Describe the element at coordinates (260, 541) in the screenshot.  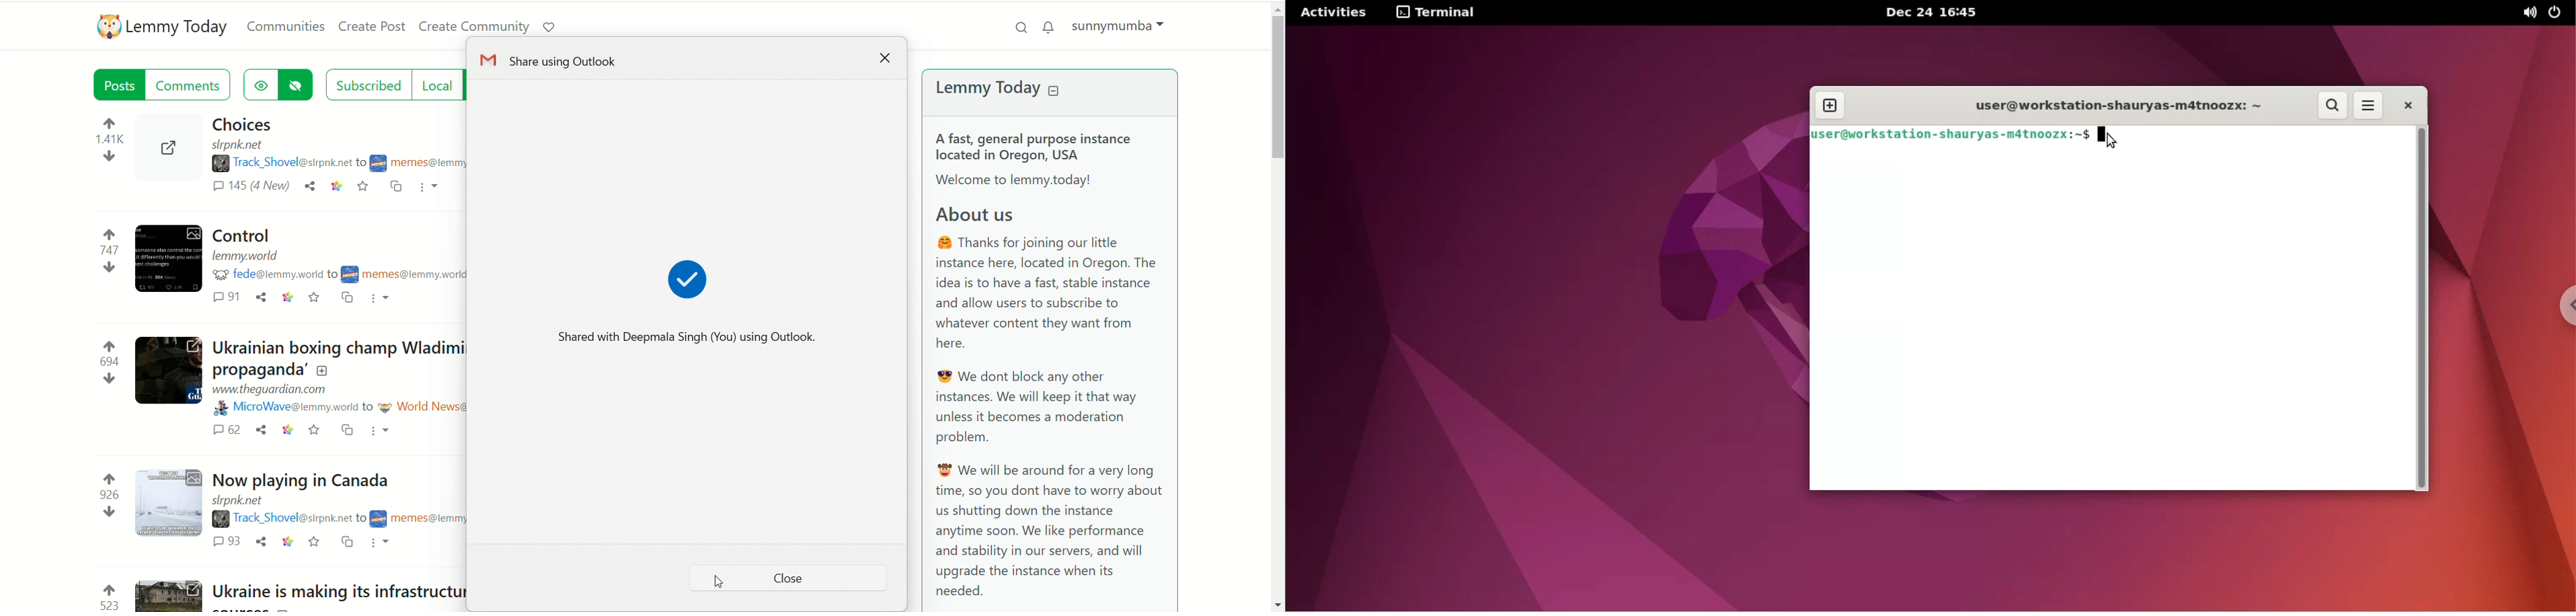
I see `share` at that location.